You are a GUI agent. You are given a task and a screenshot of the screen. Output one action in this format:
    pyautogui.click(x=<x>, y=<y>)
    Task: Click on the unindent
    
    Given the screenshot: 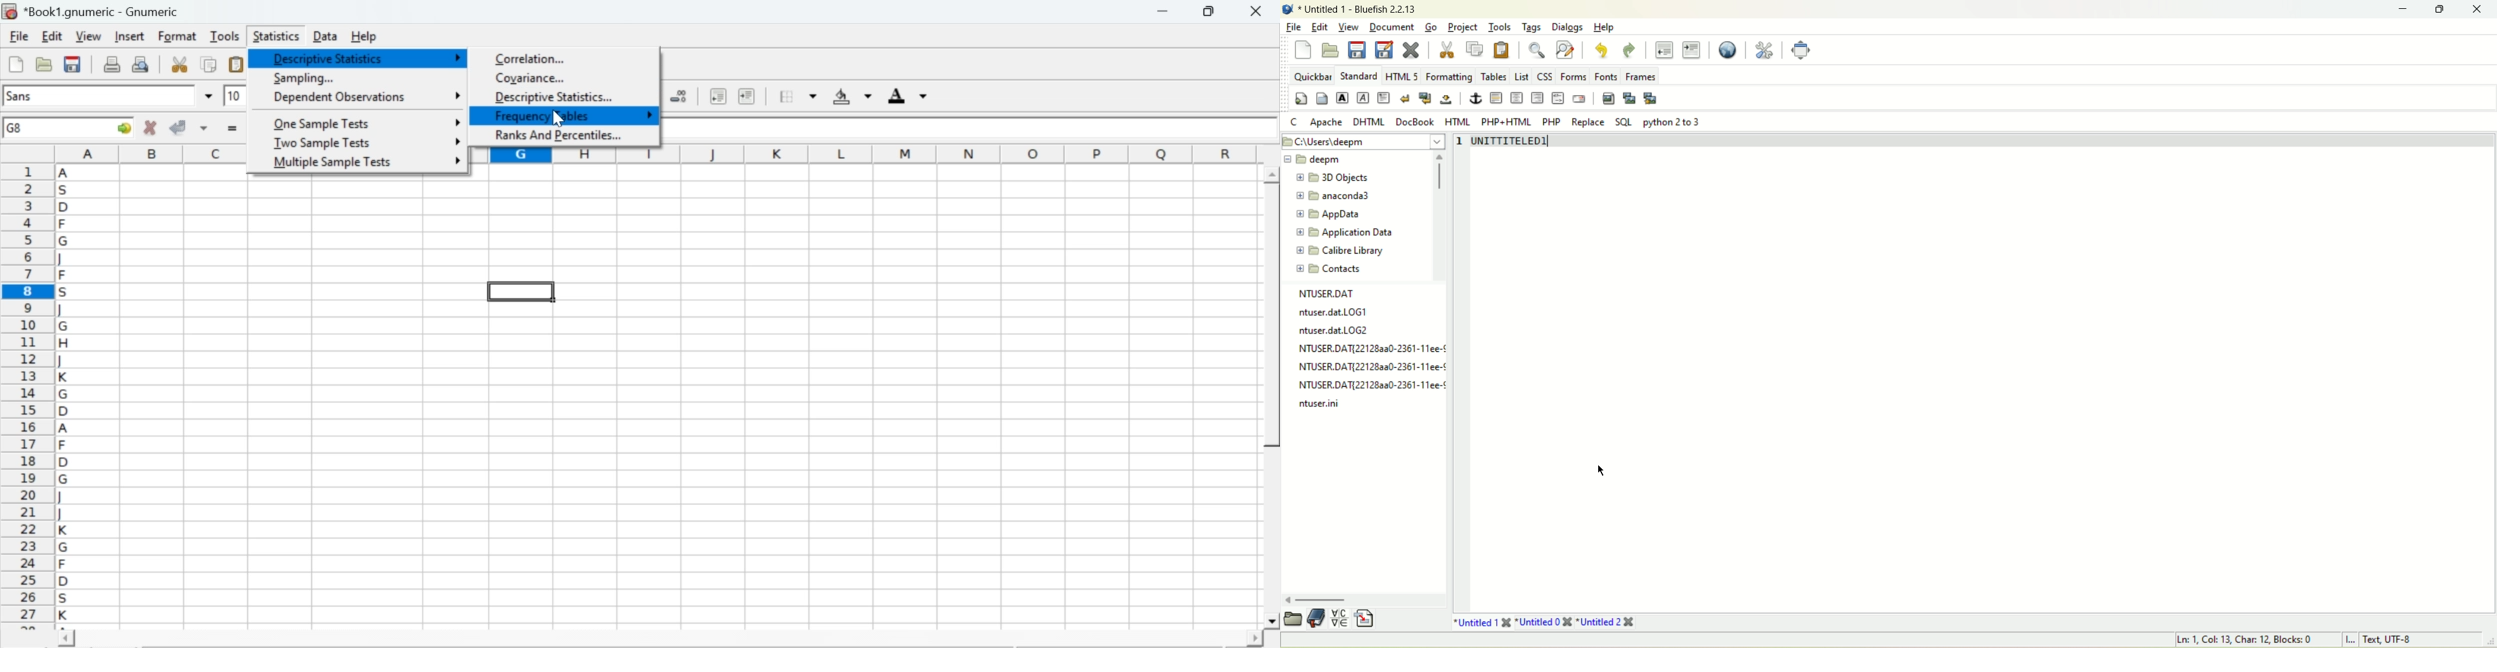 What is the action you would take?
    pyautogui.click(x=1663, y=50)
    